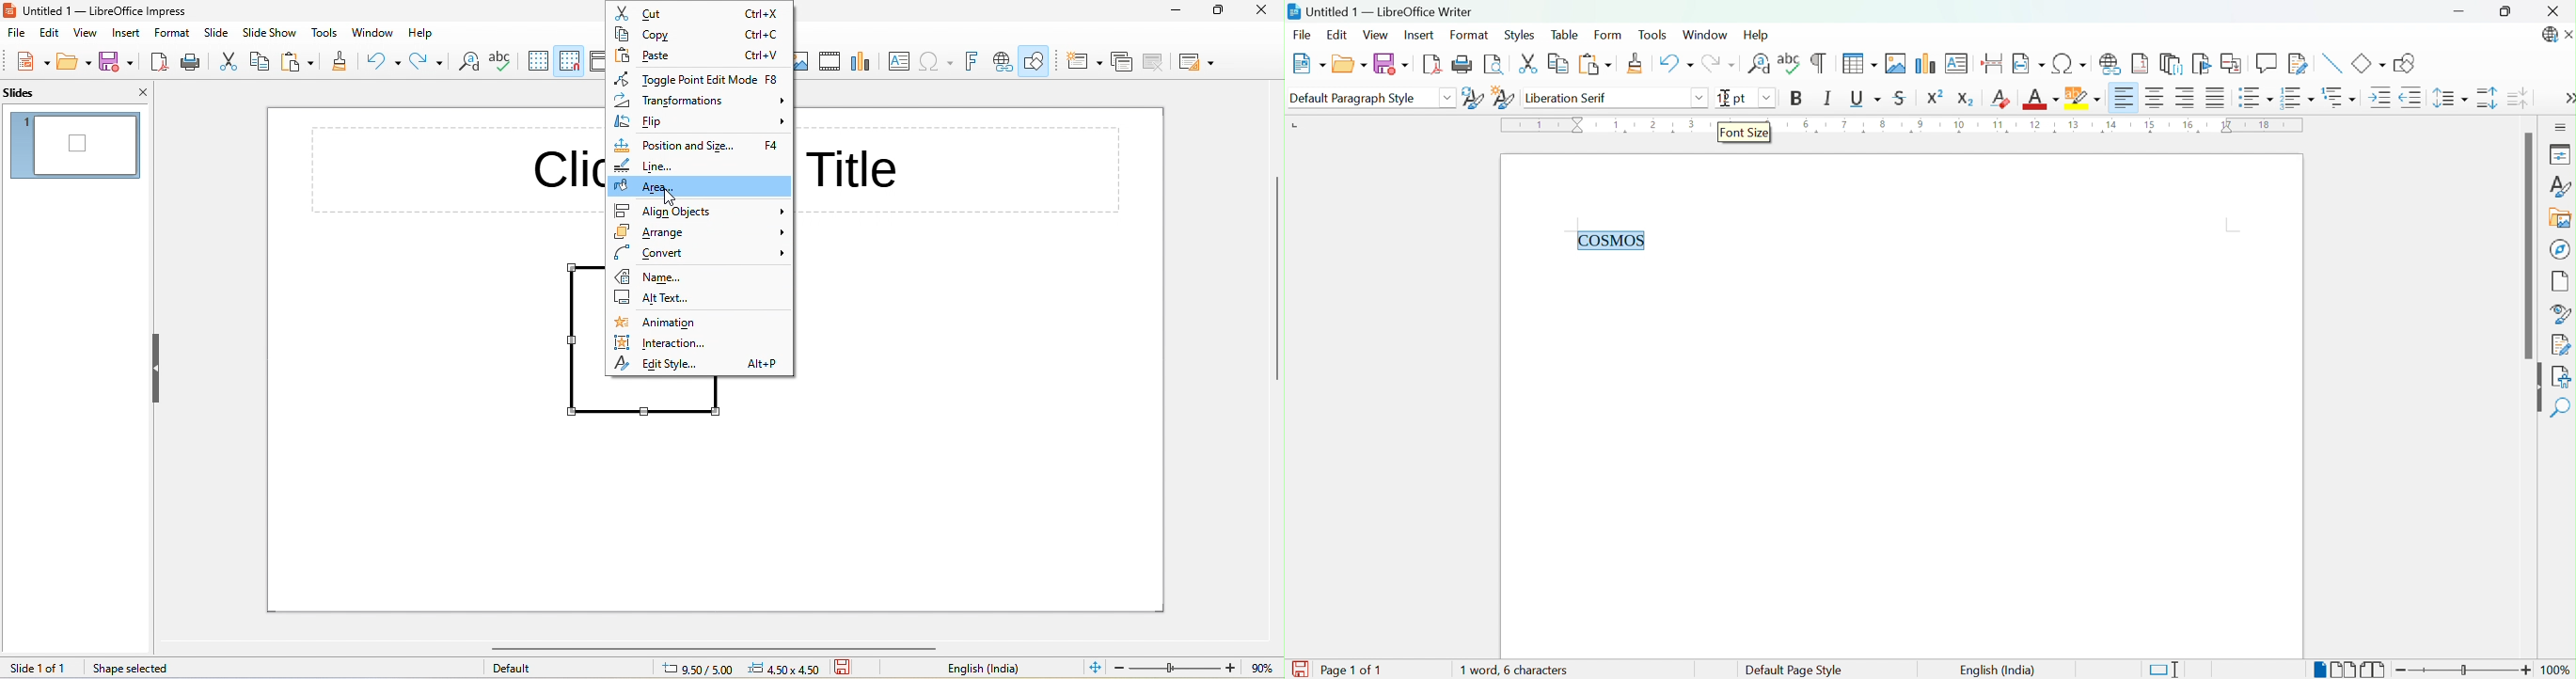 Image resolution: width=2576 pixels, height=700 pixels. Describe the element at coordinates (774, 146) in the screenshot. I see `f4` at that location.